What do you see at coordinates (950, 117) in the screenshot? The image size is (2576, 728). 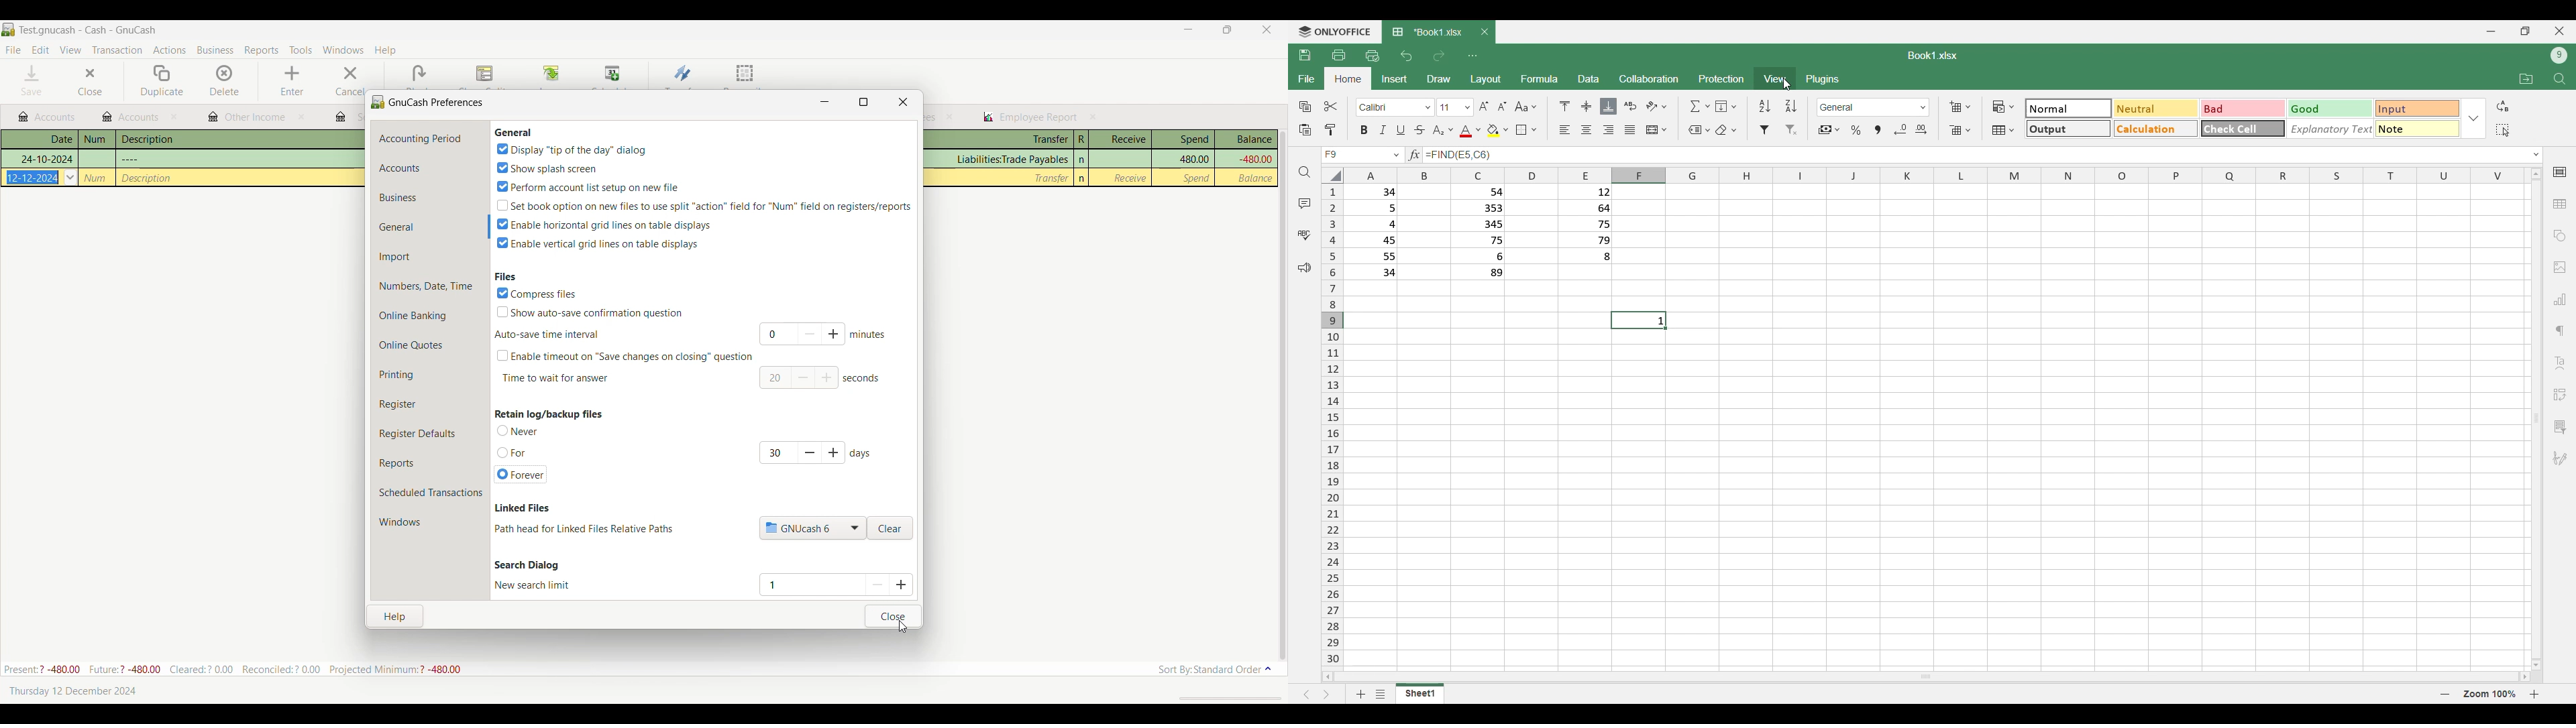 I see `close` at bounding box center [950, 117].